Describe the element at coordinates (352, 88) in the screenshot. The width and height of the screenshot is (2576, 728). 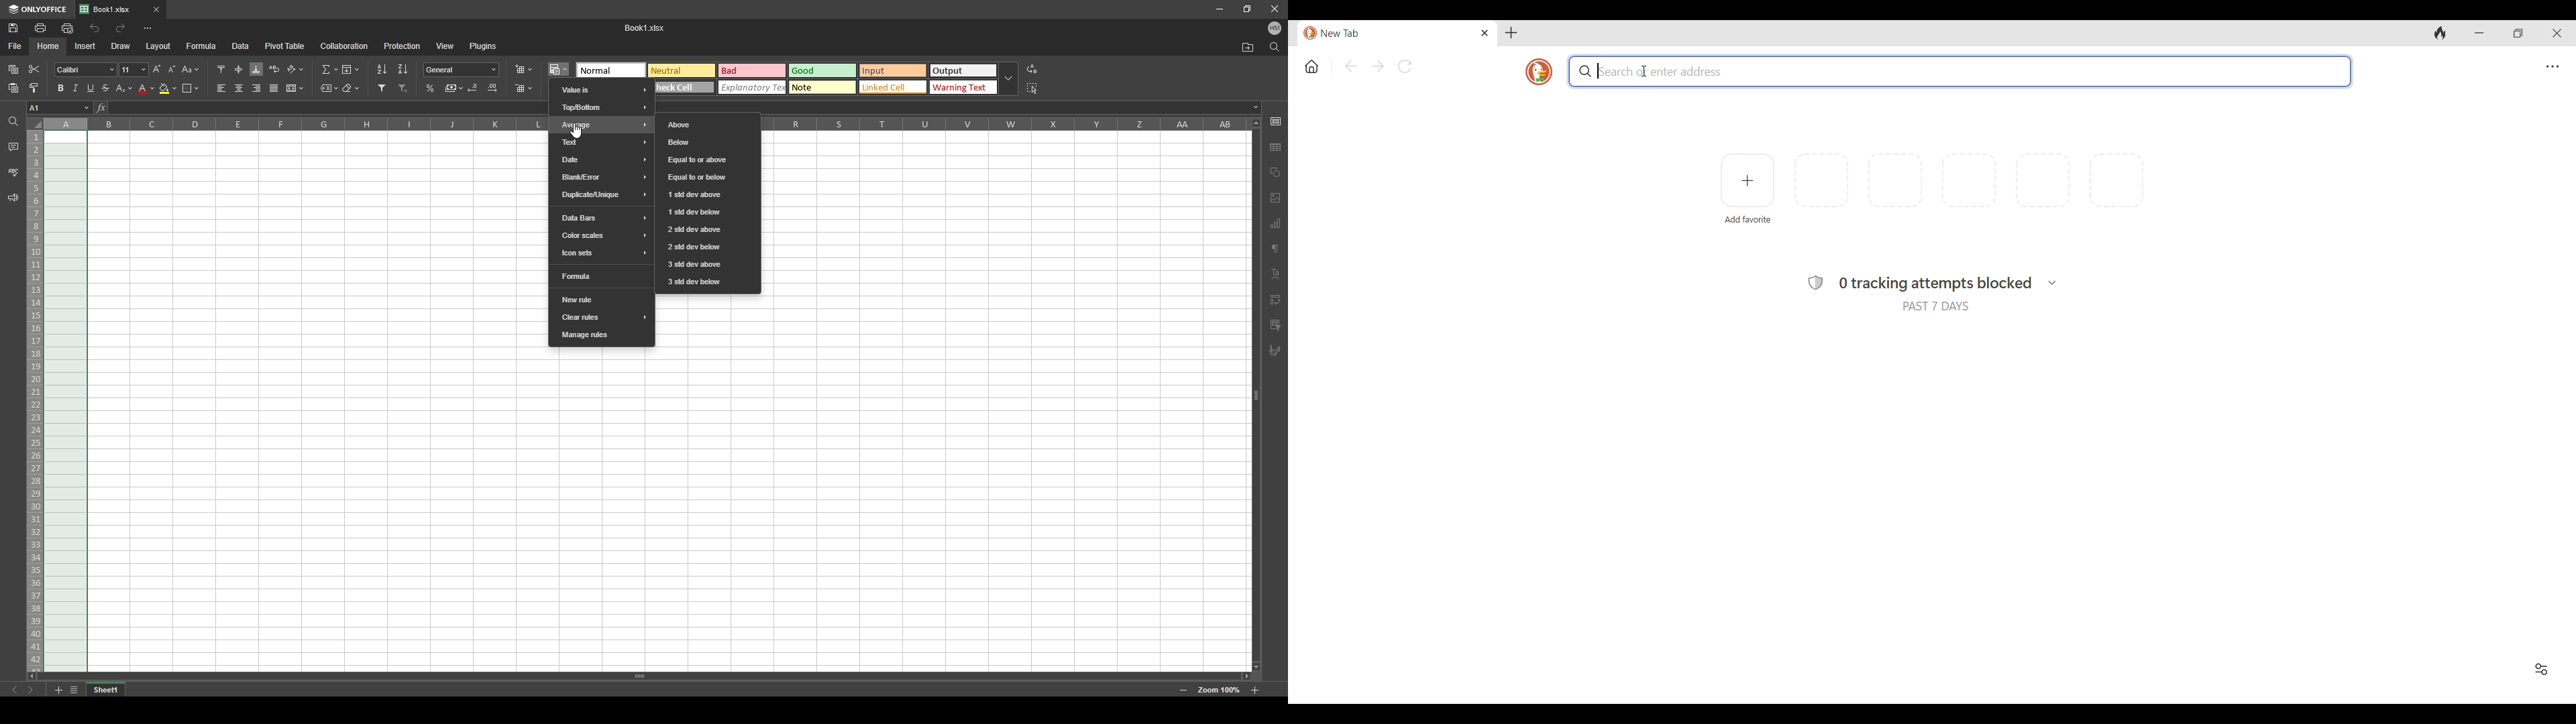
I see `clear` at that location.